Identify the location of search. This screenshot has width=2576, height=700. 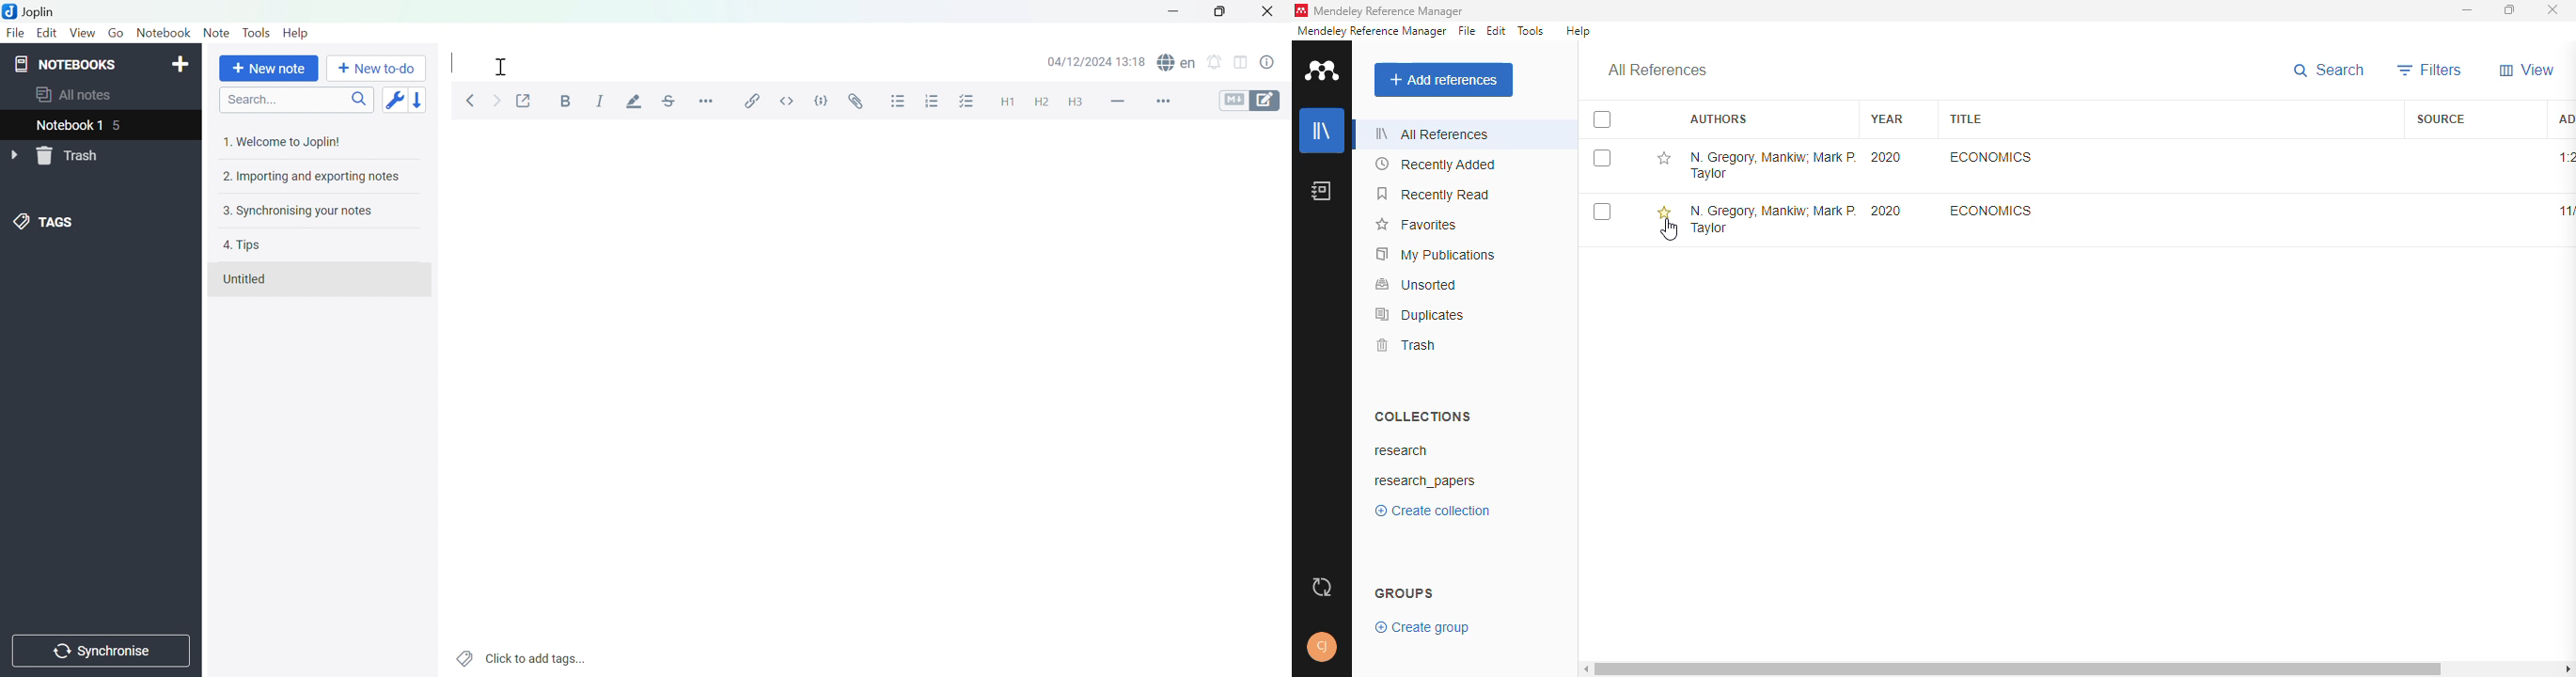
(2328, 71).